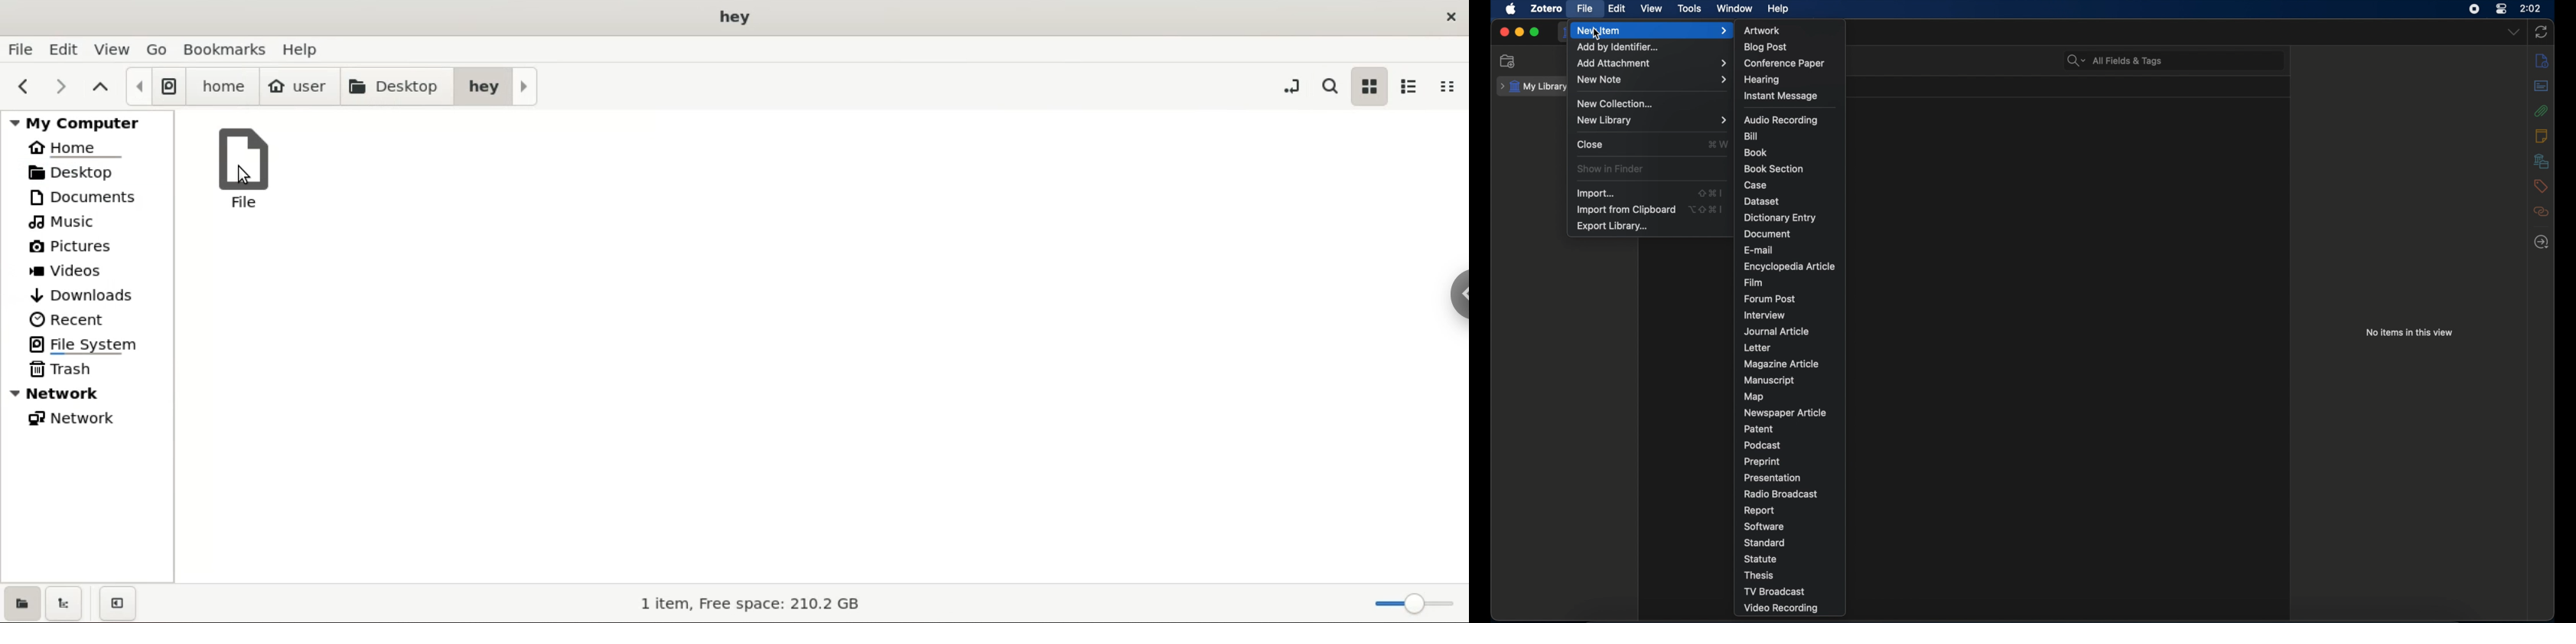 This screenshot has height=644, width=2576. Describe the element at coordinates (1545, 9) in the screenshot. I see `zotero` at that location.